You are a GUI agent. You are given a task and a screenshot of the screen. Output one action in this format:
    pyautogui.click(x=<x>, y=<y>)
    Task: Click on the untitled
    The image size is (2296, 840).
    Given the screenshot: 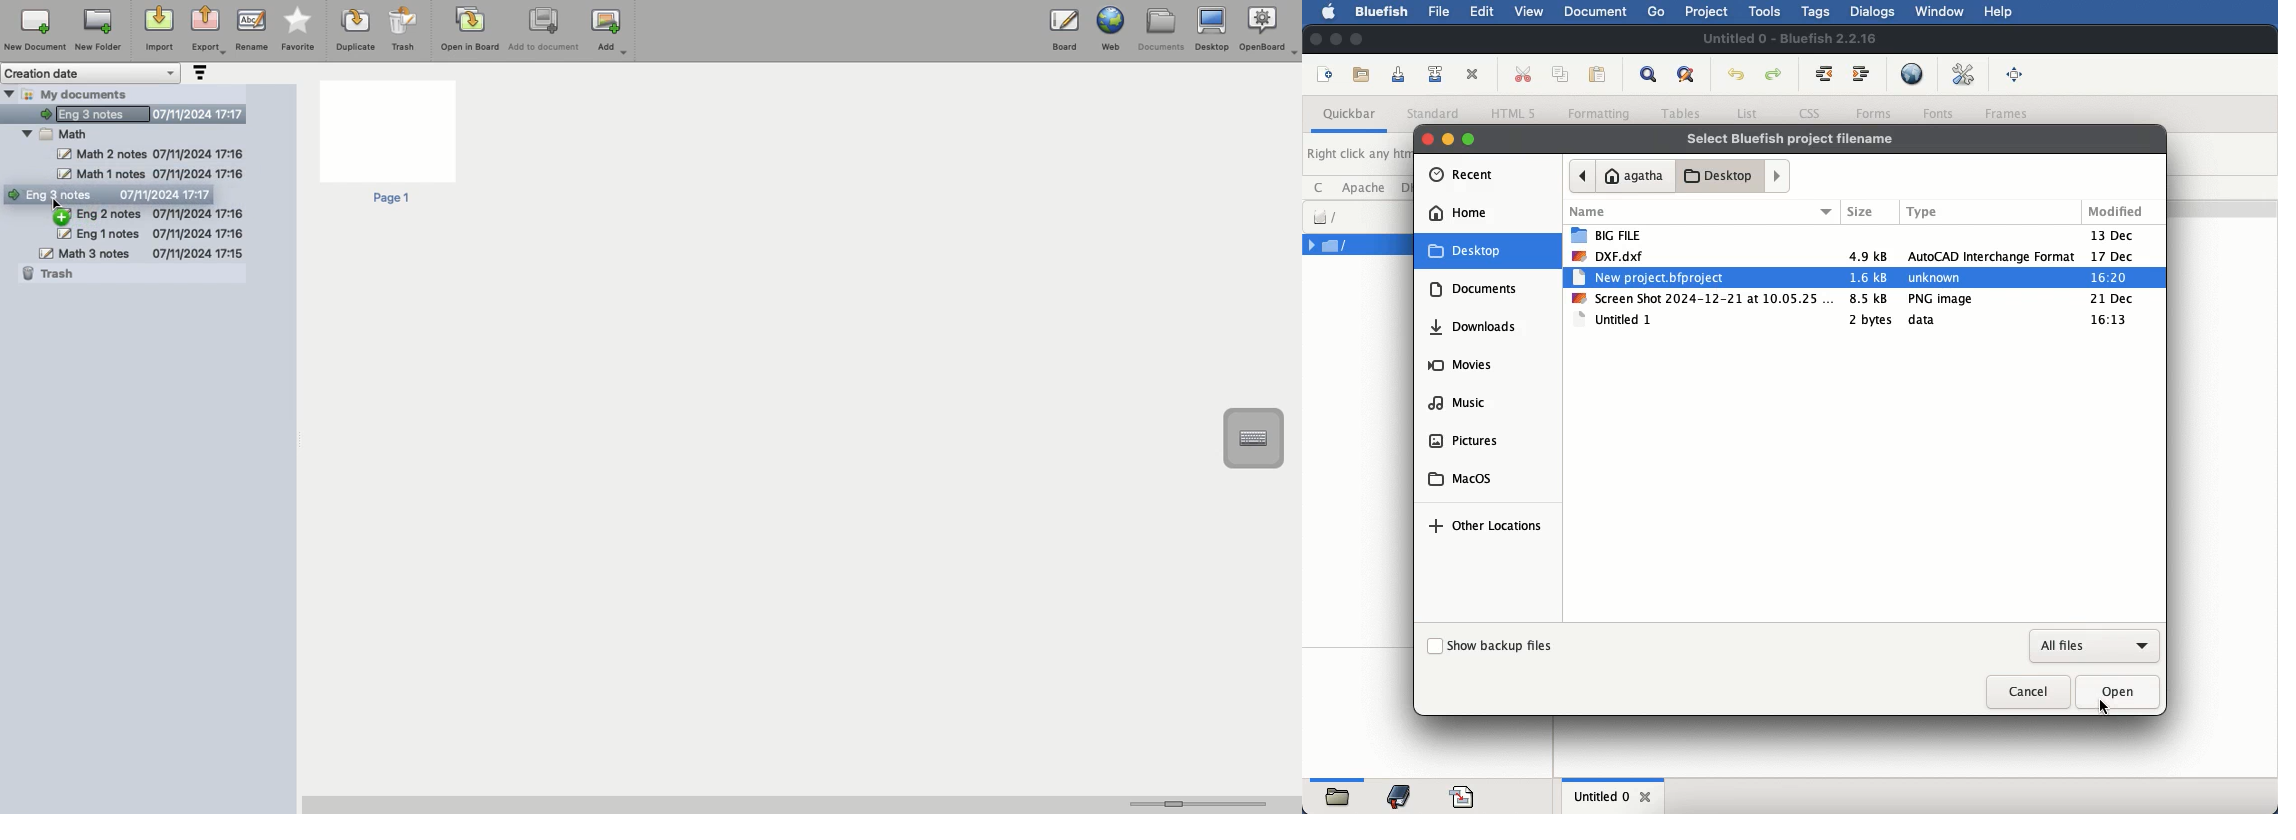 What is the action you would take?
    pyautogui.click(x=1613, y=321)
    